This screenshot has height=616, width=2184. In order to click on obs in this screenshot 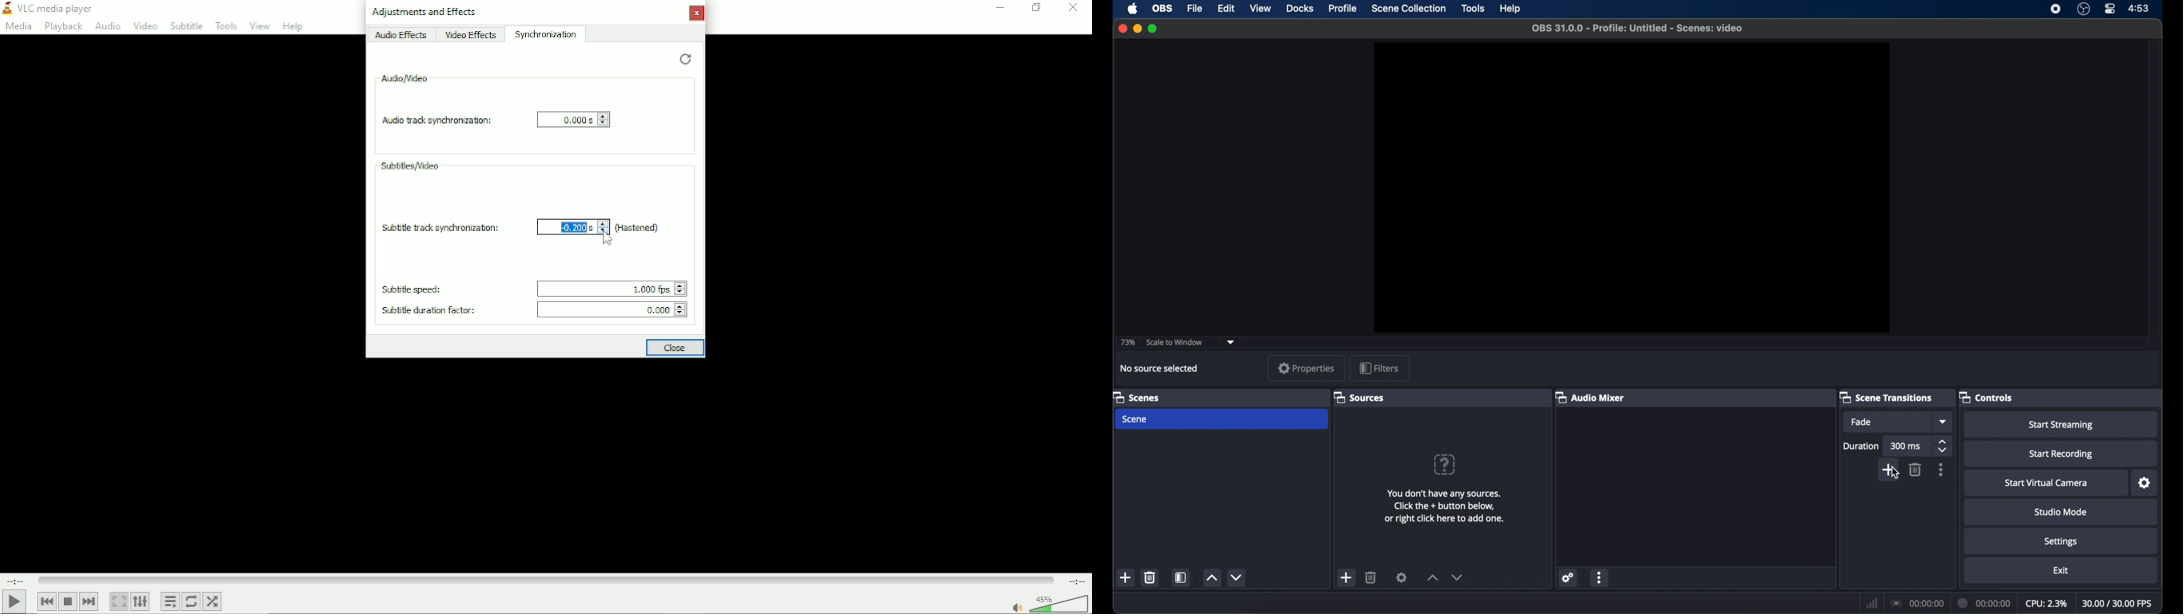, I will do `click(1163, 8)`.